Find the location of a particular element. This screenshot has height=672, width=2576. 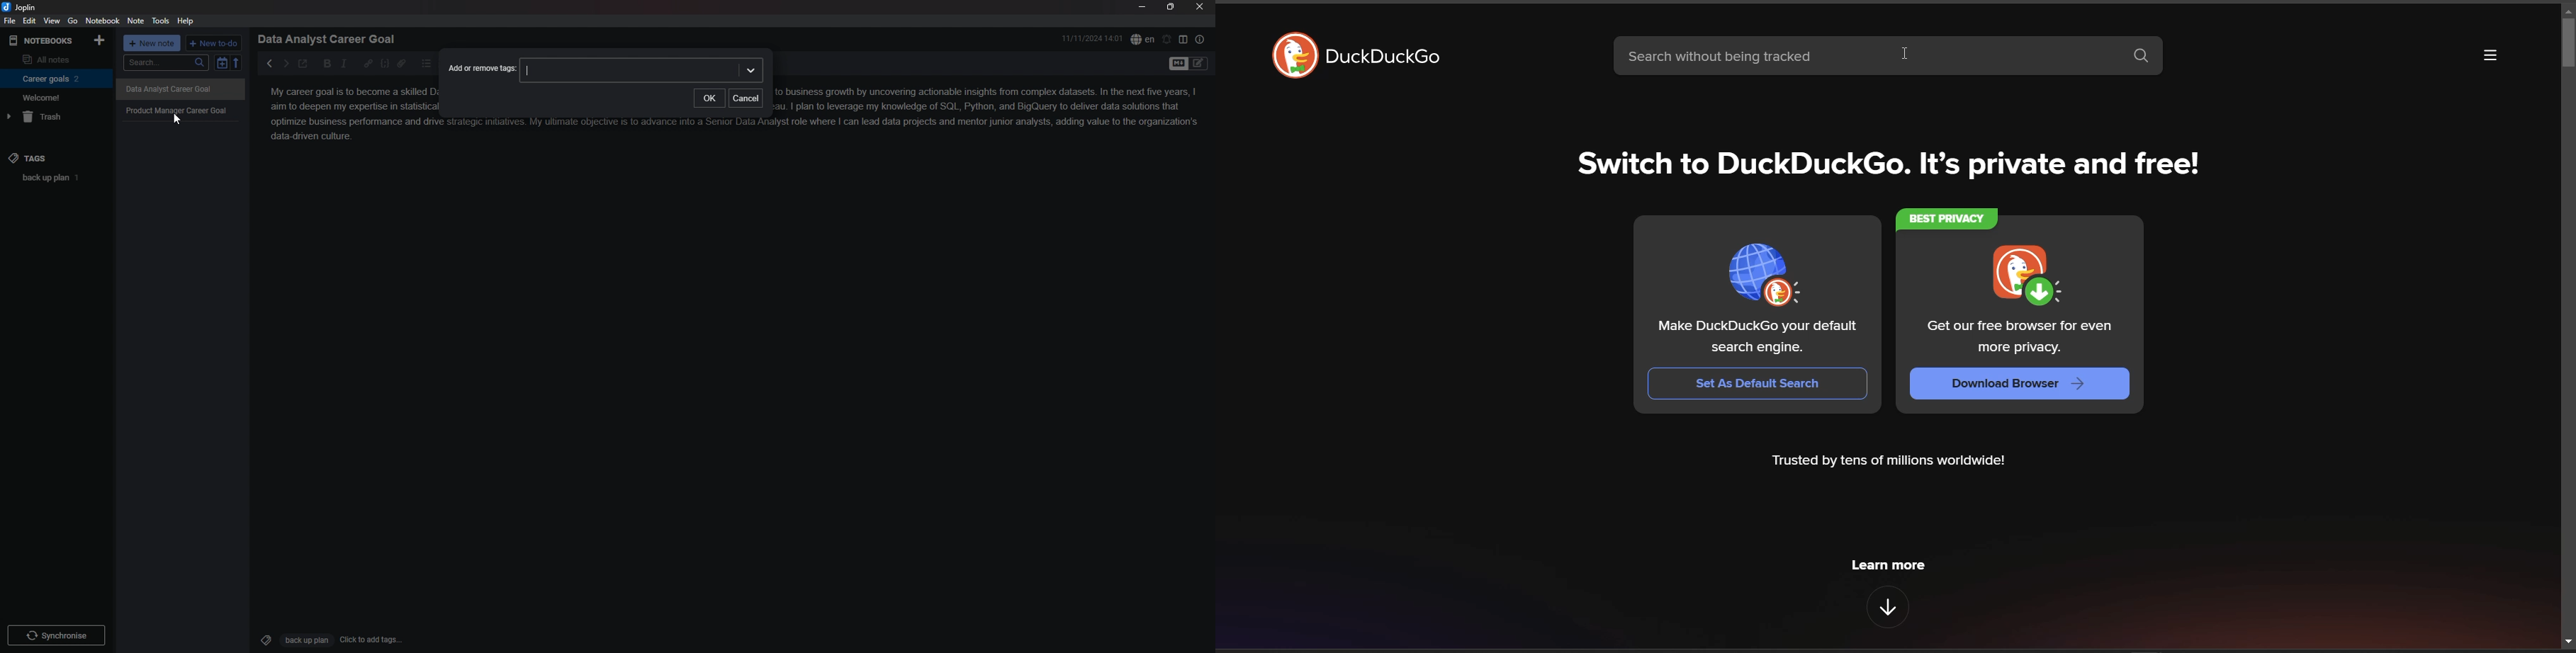

search... is located at coordinates (165, 63).